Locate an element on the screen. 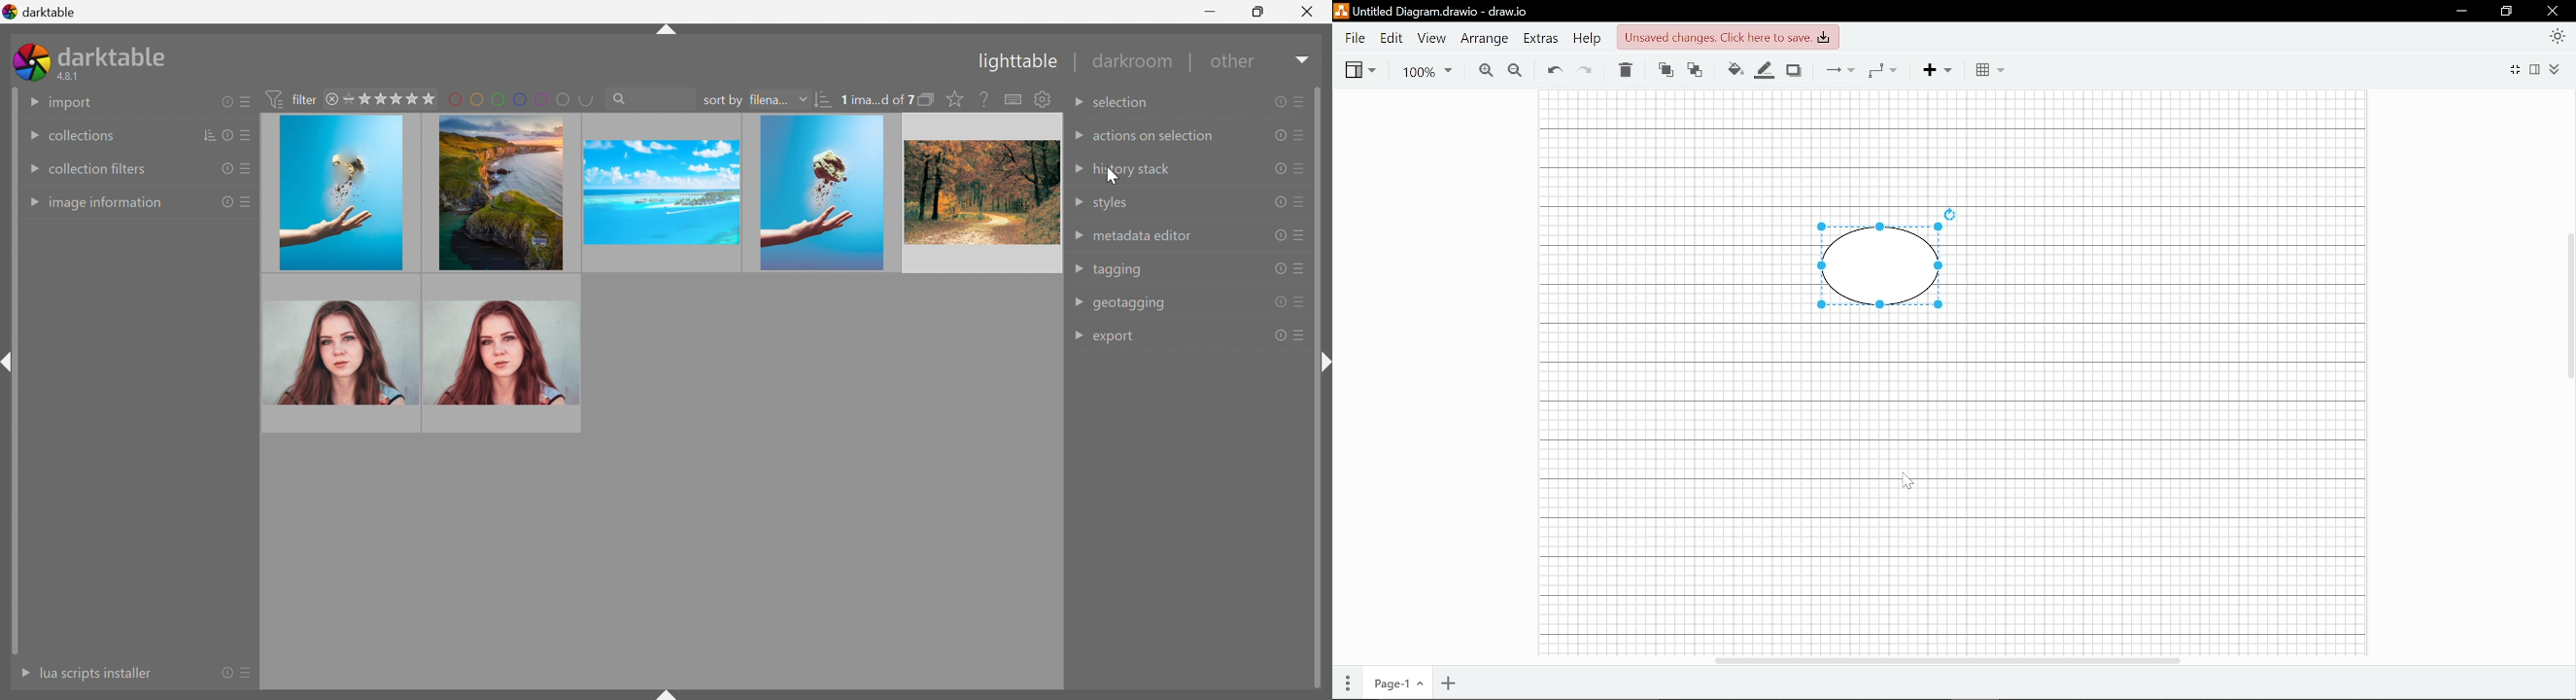 The image size is (2576, 700). reset is located at coordinates (1281, 269).